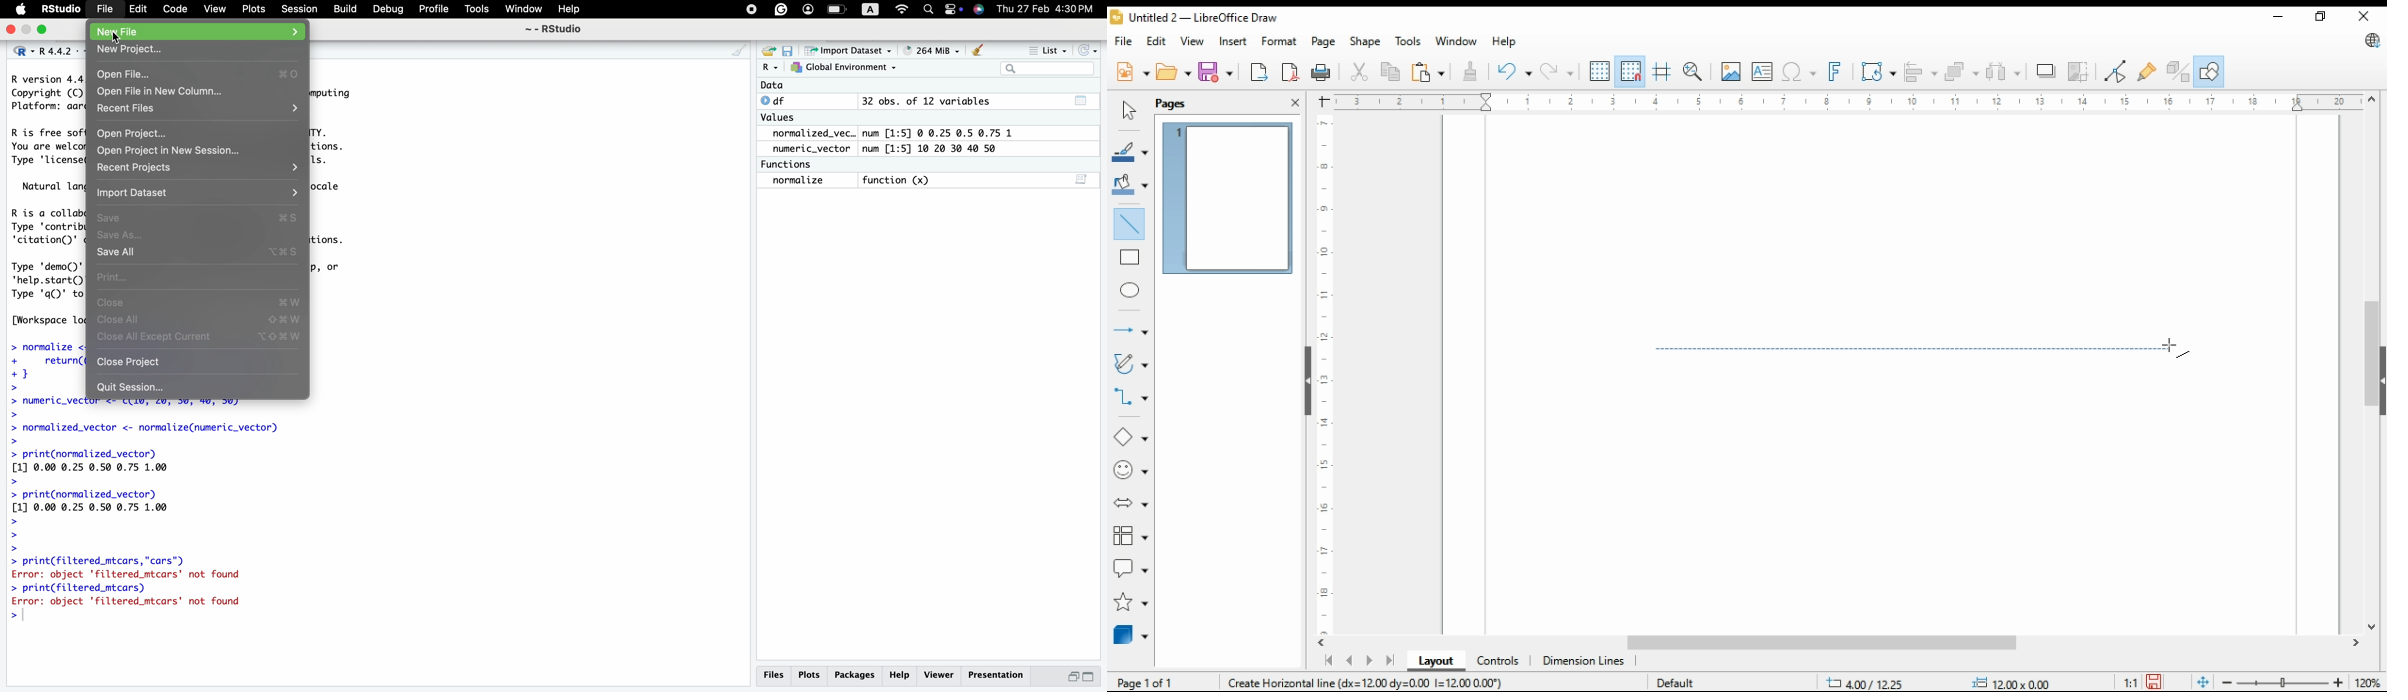 Image resolution: width=2408 pixels, height=700 pixels. What do you see at coordinates (791, 52) in the screenshot?
I see `save workspace as` at bounding box center [791, 52].